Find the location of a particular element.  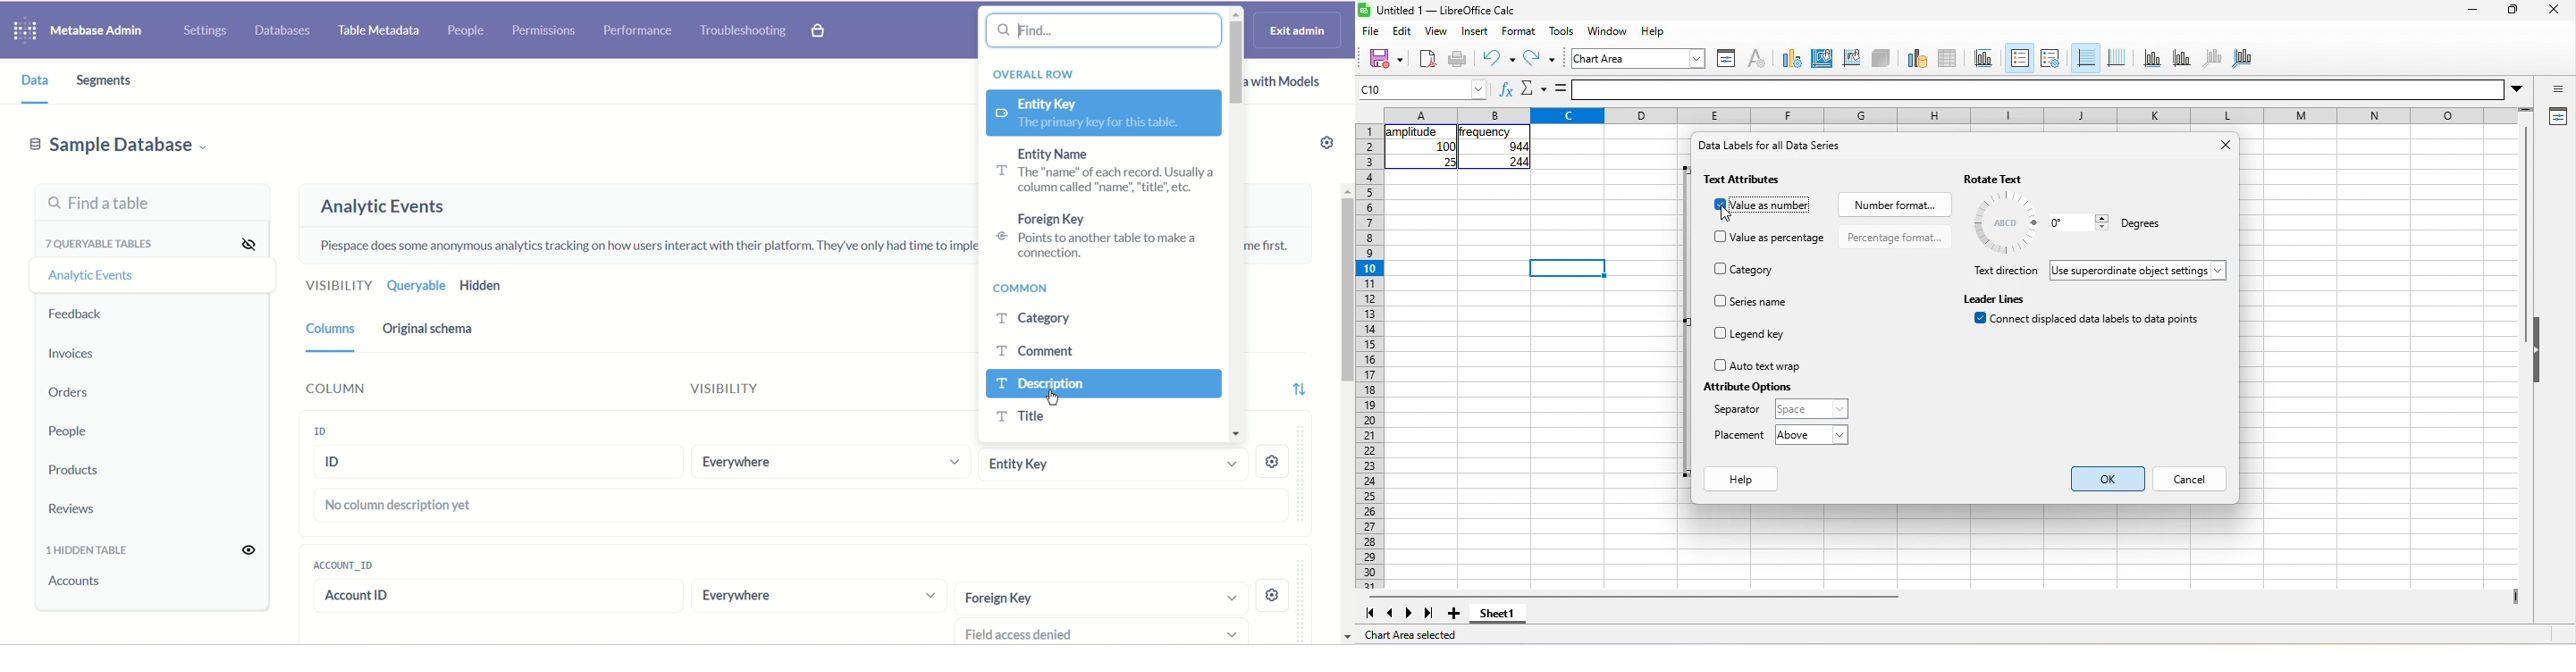

help is located at coordinates (1654, 30).